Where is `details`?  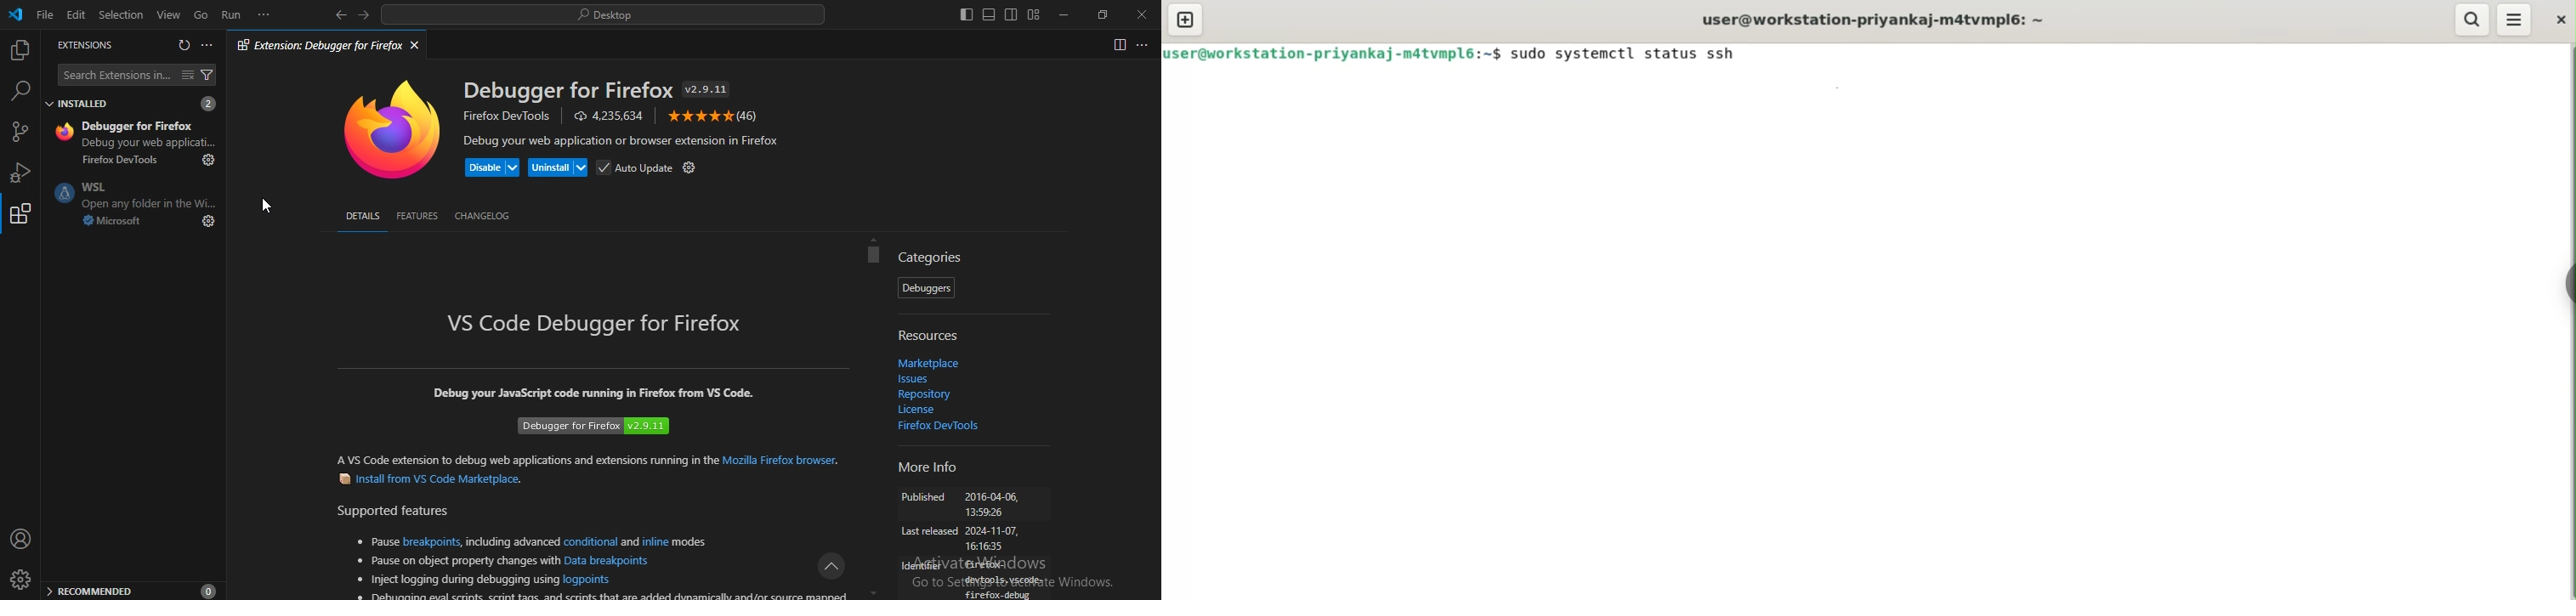 details is located at coordinates (360, 218).